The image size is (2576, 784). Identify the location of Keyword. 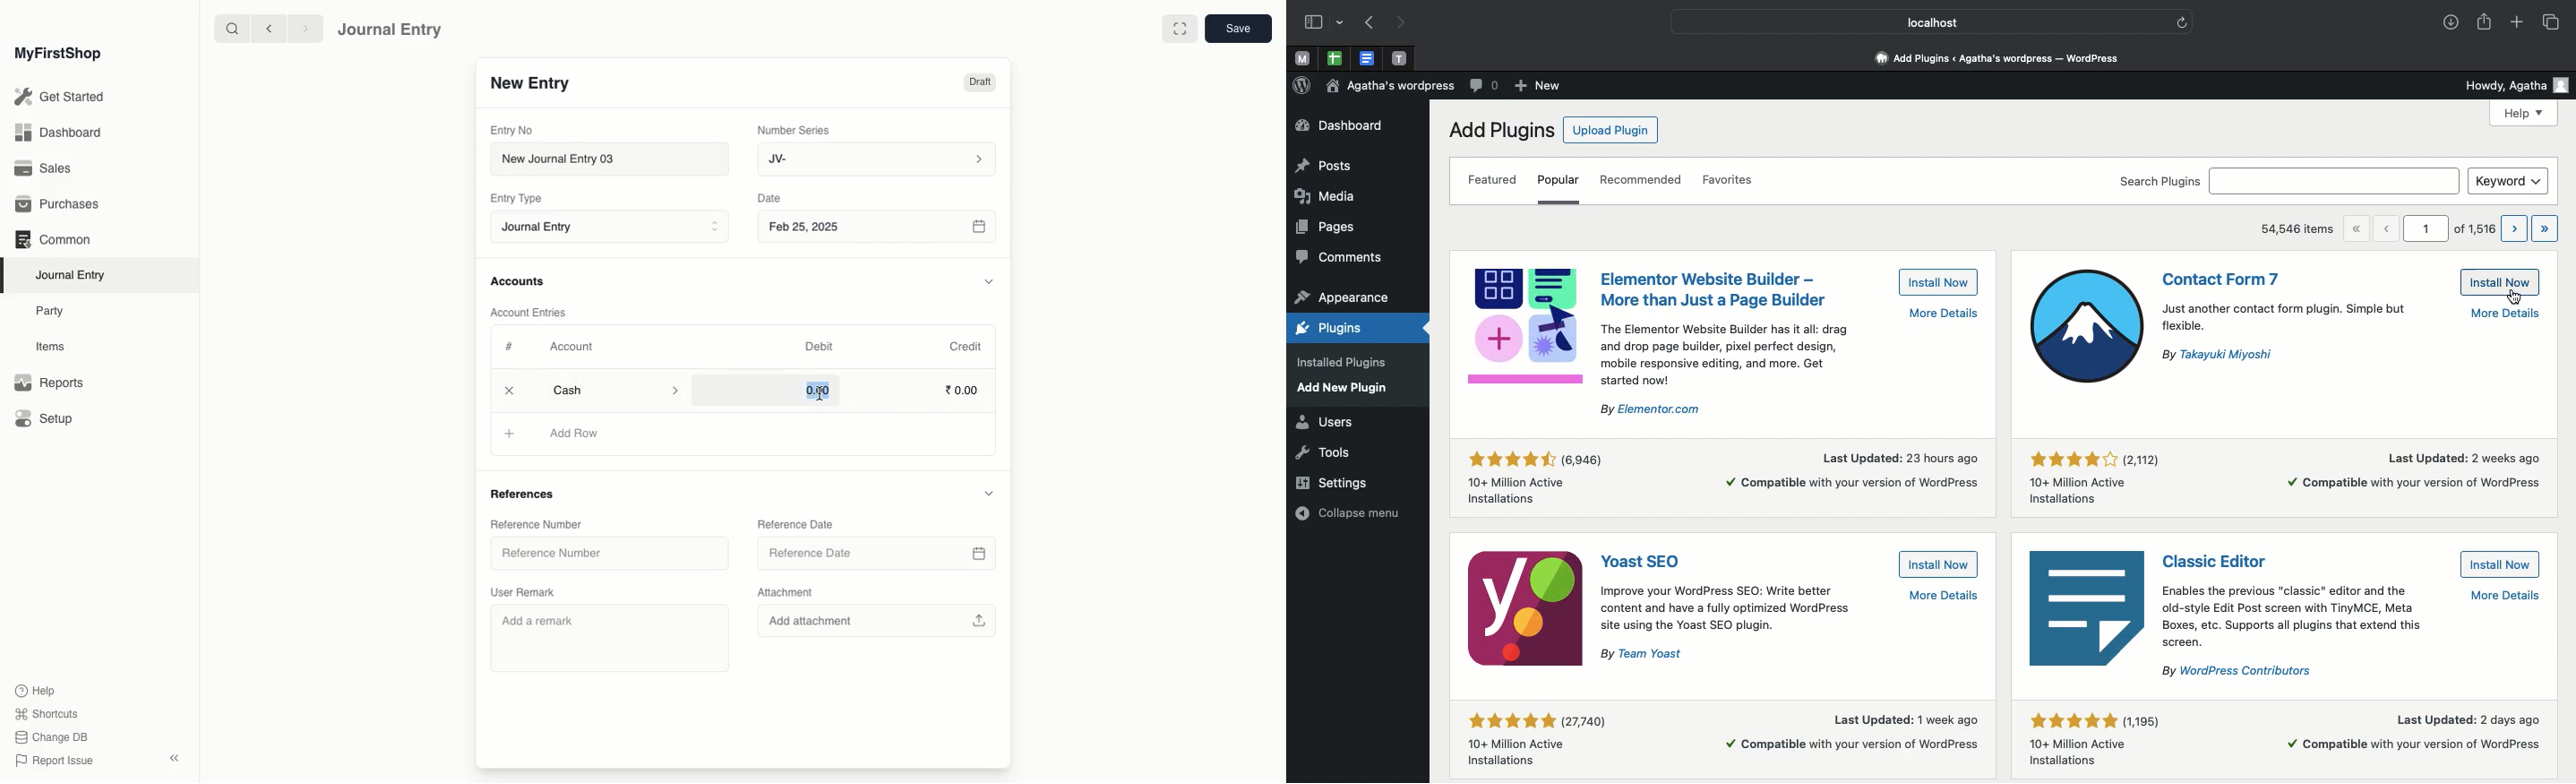
(2509, 181).